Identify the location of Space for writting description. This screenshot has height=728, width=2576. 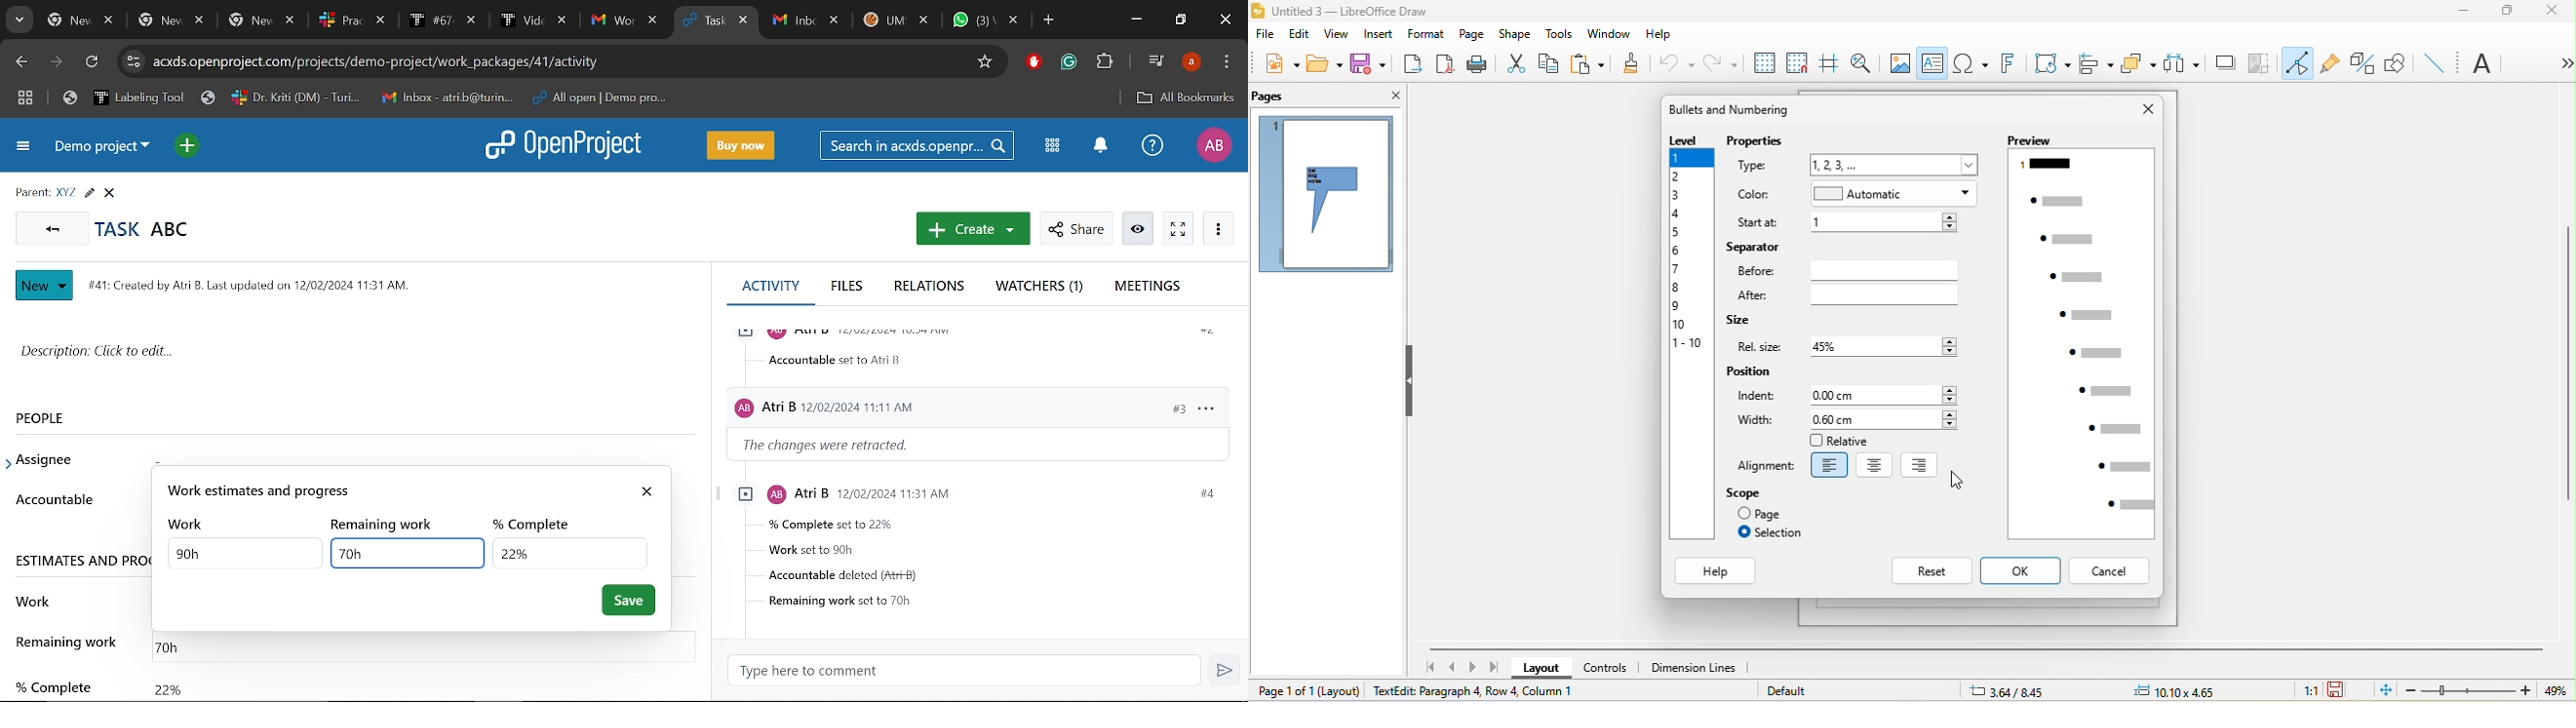
(357, 355).